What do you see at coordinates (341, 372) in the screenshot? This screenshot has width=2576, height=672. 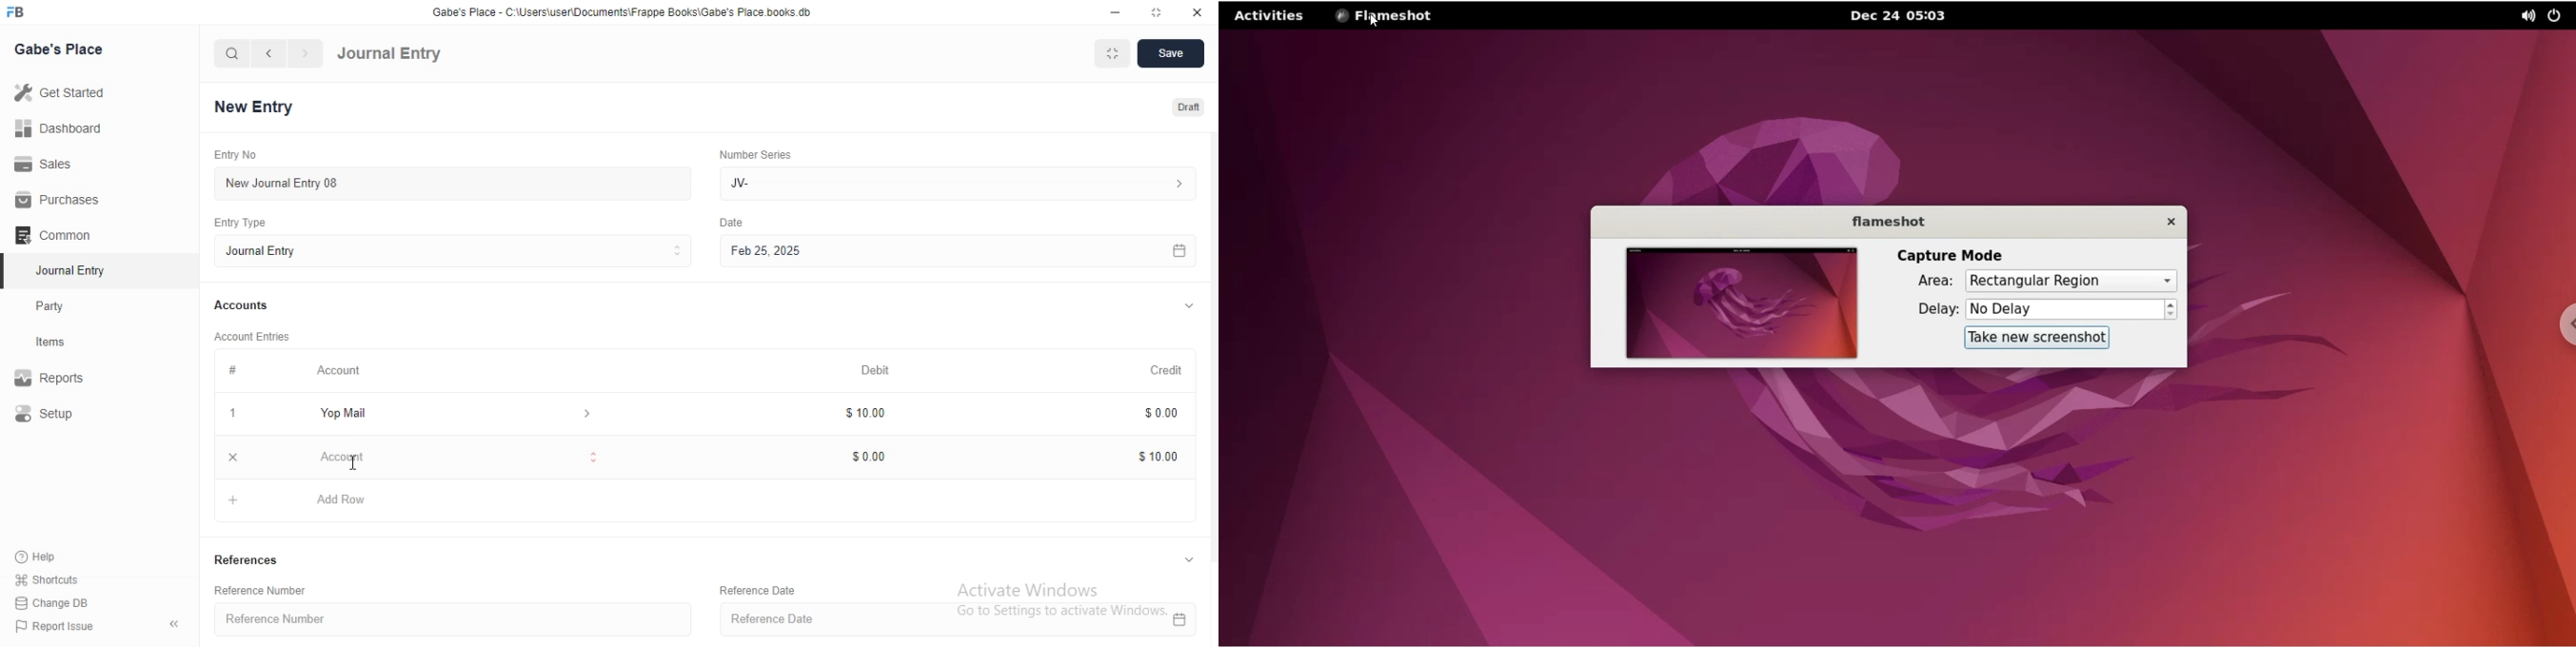 I see `Account` at bounding box center [341, 372].